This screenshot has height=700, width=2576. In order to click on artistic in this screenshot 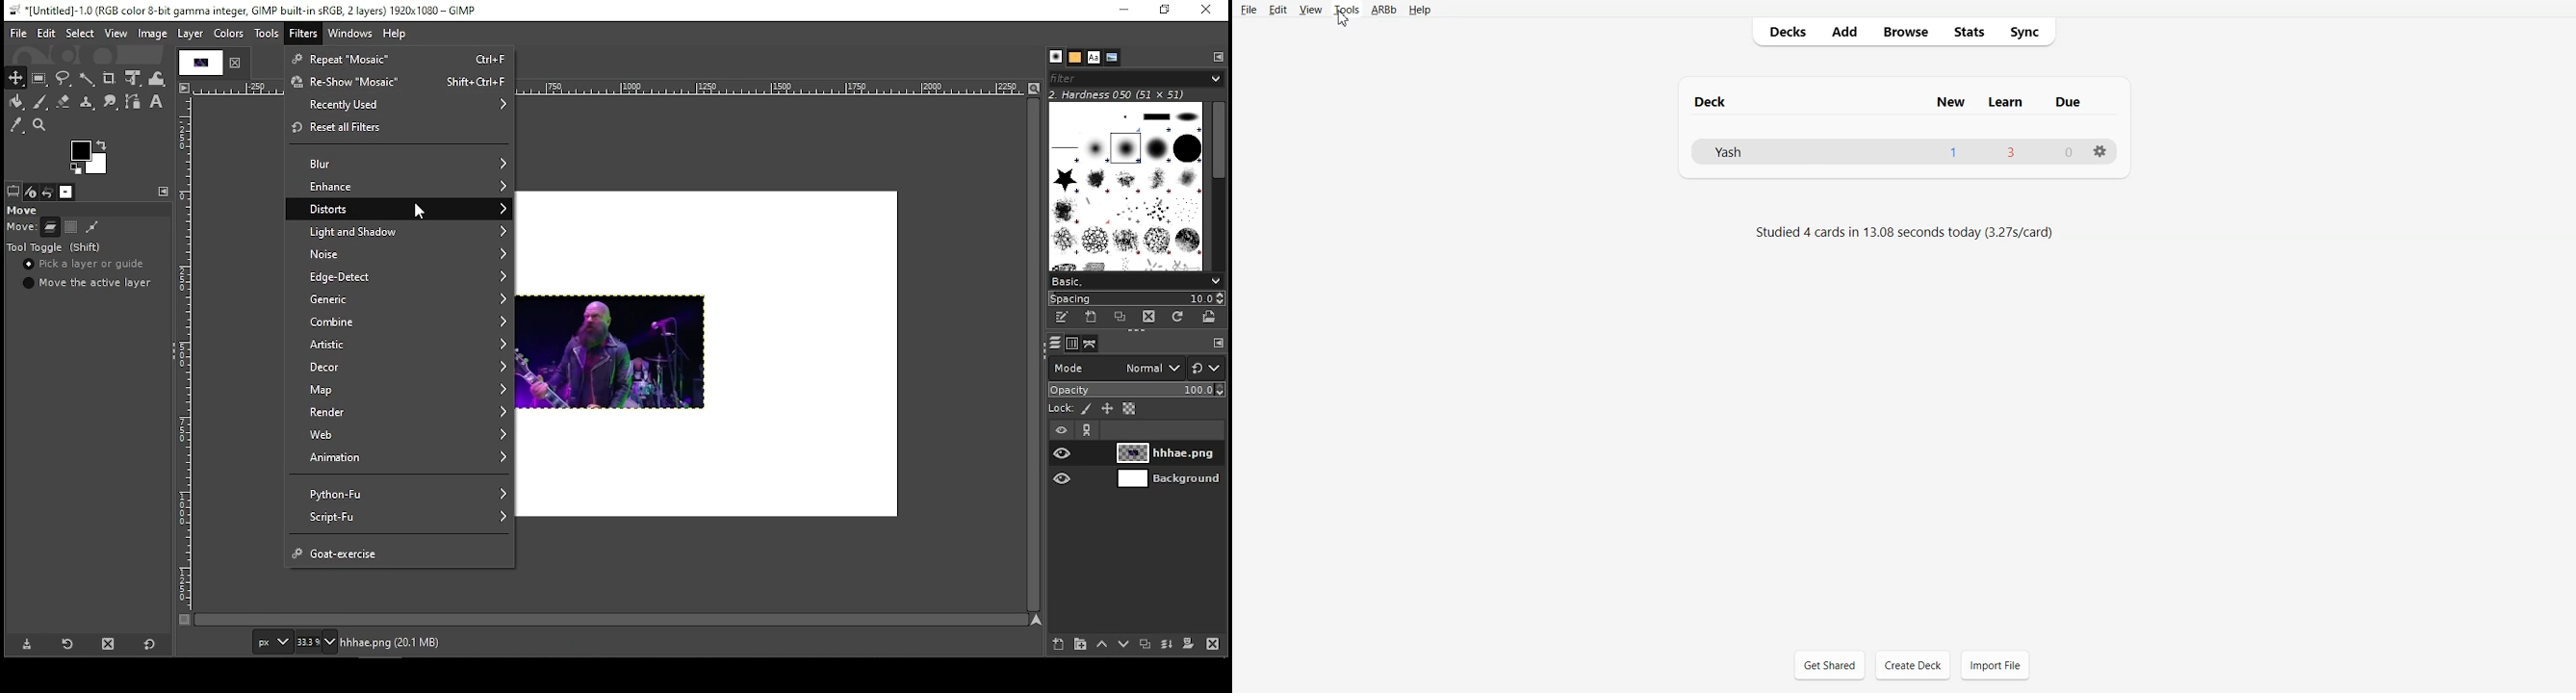, I will do `click(400, 344)`.